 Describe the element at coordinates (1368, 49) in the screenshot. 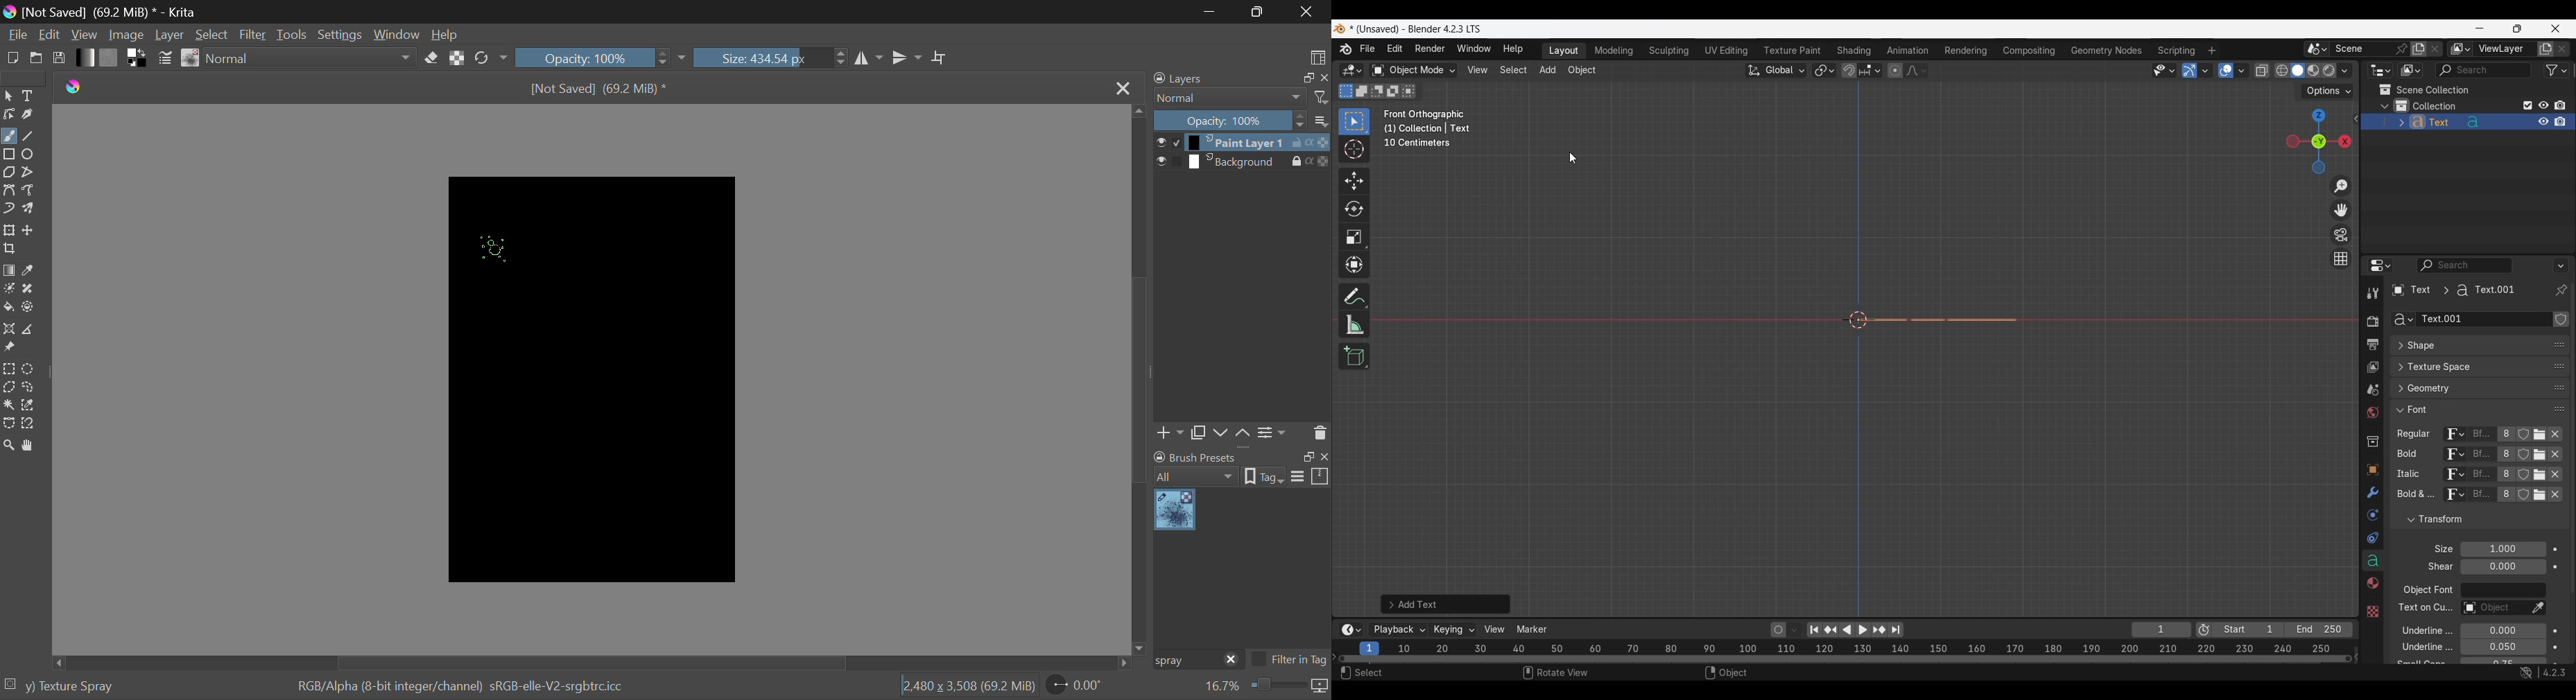

I see `File menu` at that location.